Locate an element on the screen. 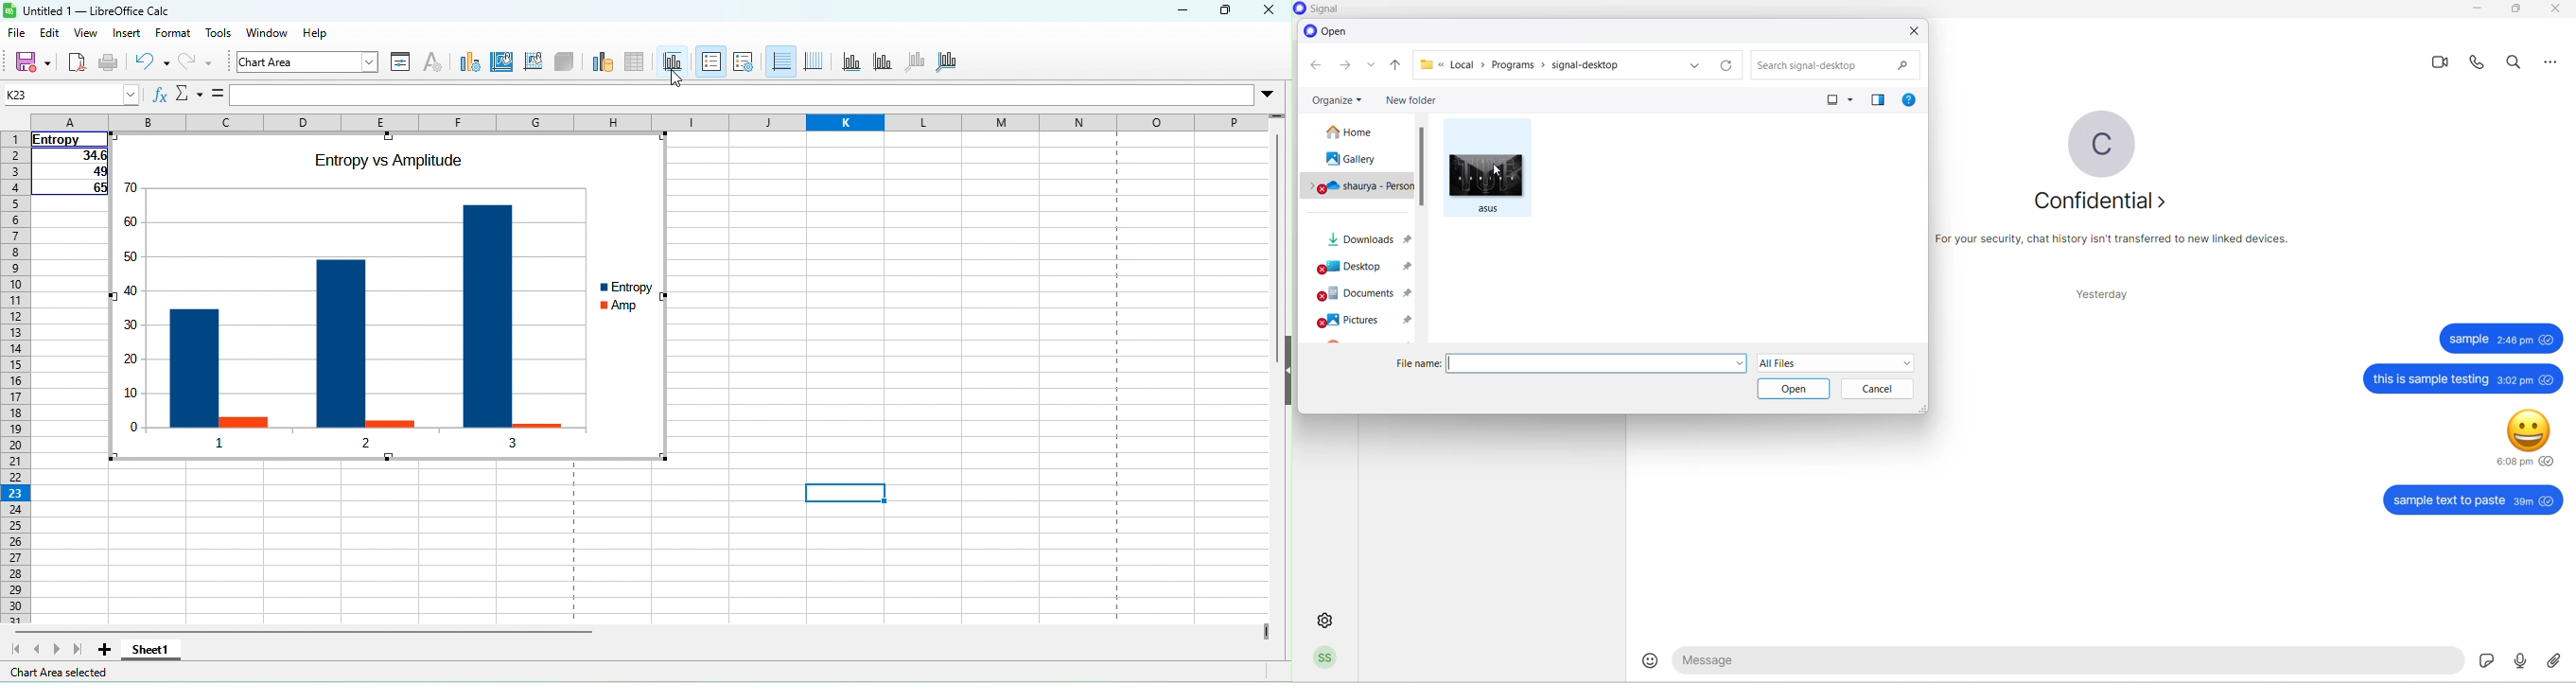 Image resolution: width=2576 pixels, height=700 pixels. file is located at coordinates (18, 36).